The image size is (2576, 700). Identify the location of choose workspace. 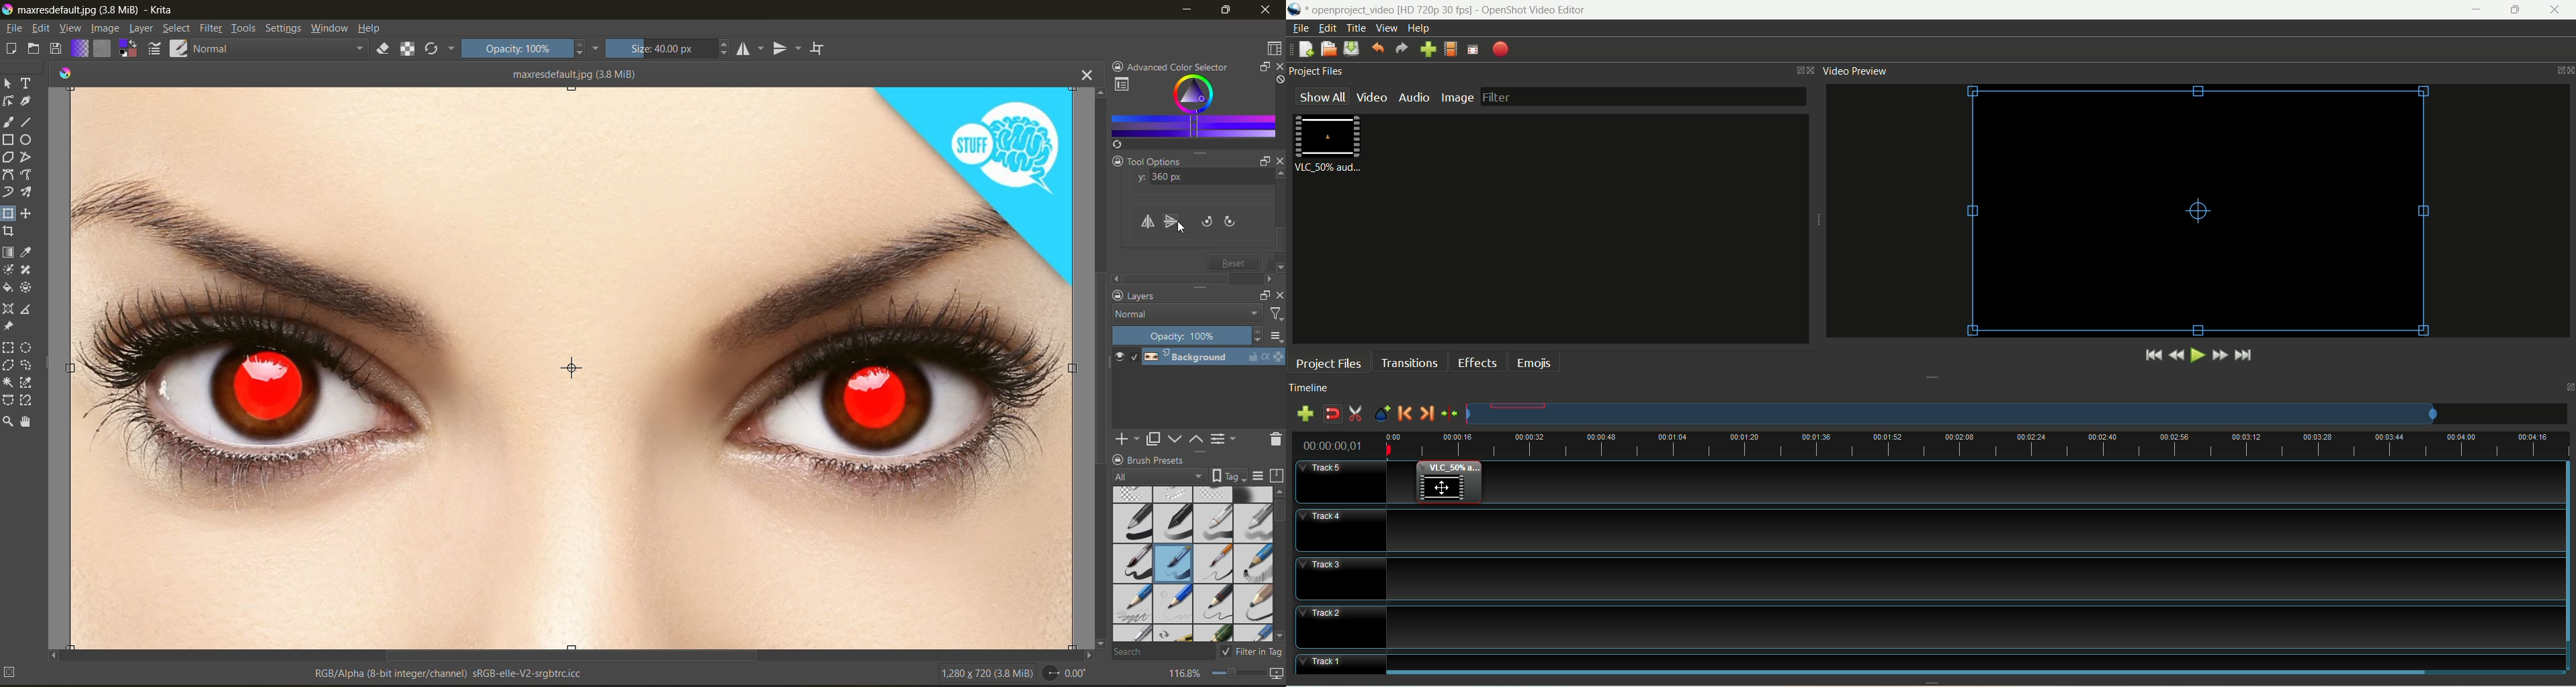
(1274, 48).